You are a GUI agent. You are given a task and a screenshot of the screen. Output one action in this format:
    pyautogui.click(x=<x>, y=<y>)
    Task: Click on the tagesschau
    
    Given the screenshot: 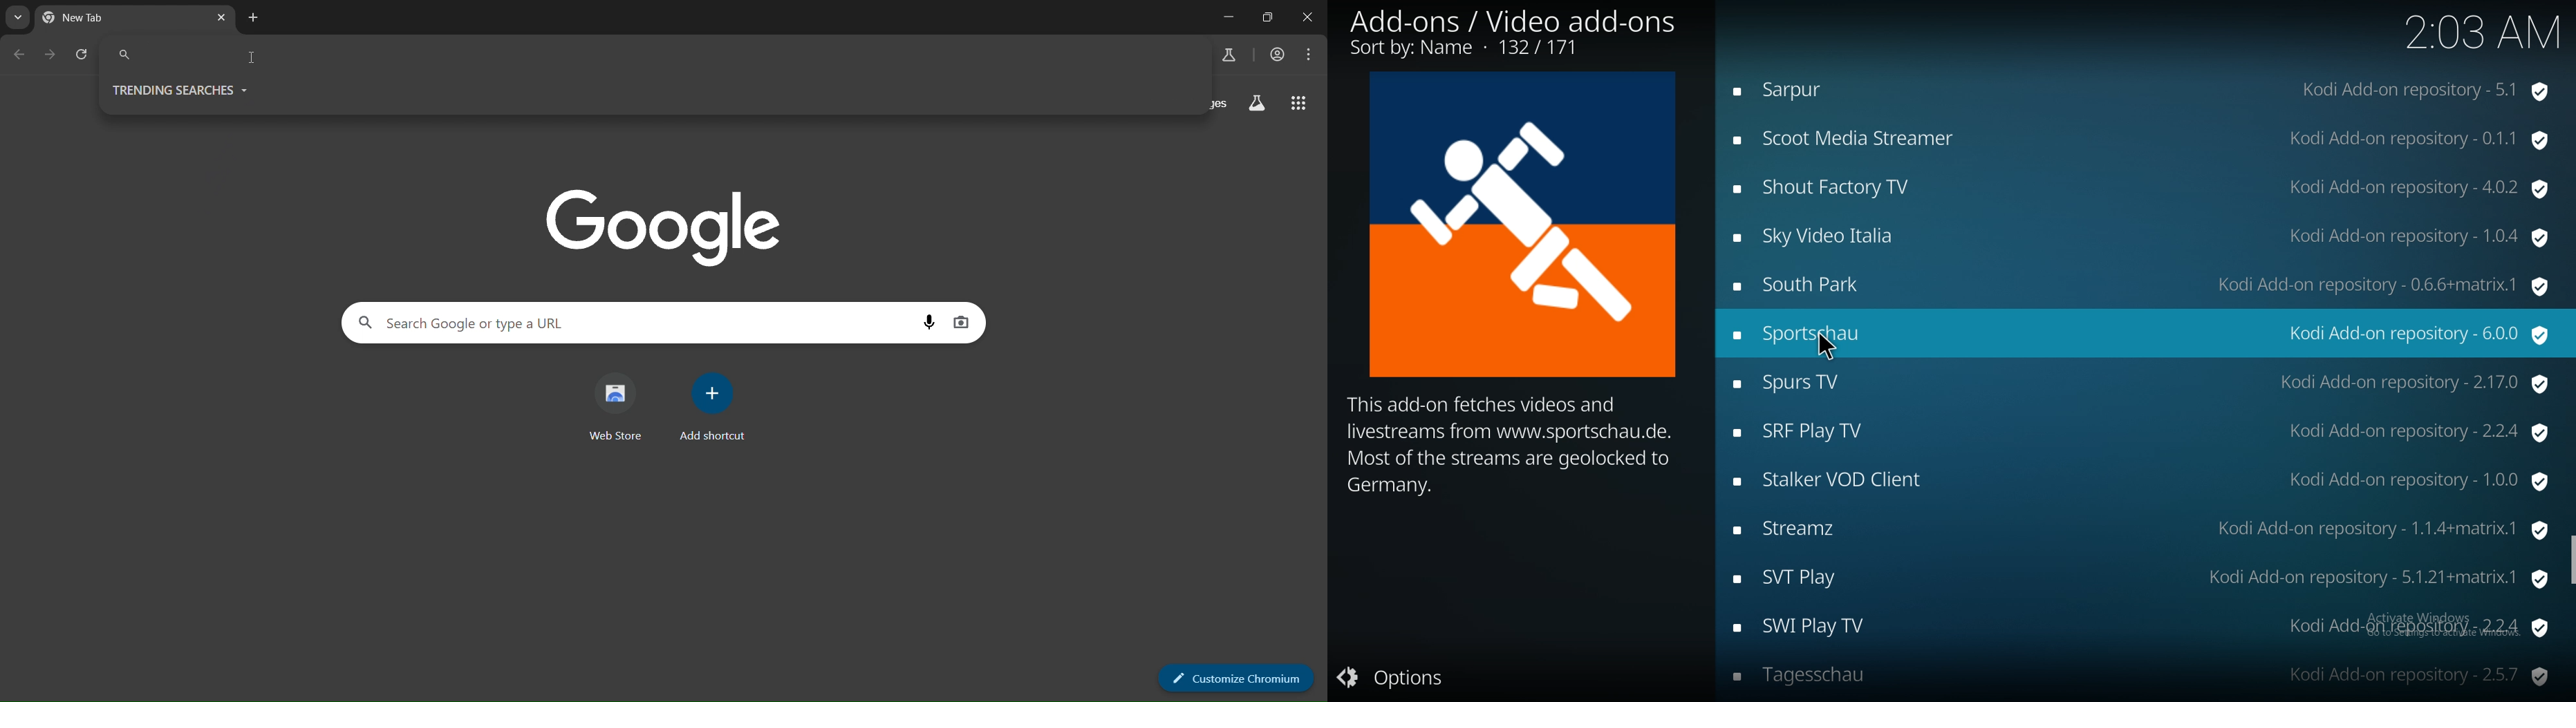 What is the action you would take?
    pyautogui.click(x=2147, y=679)
    